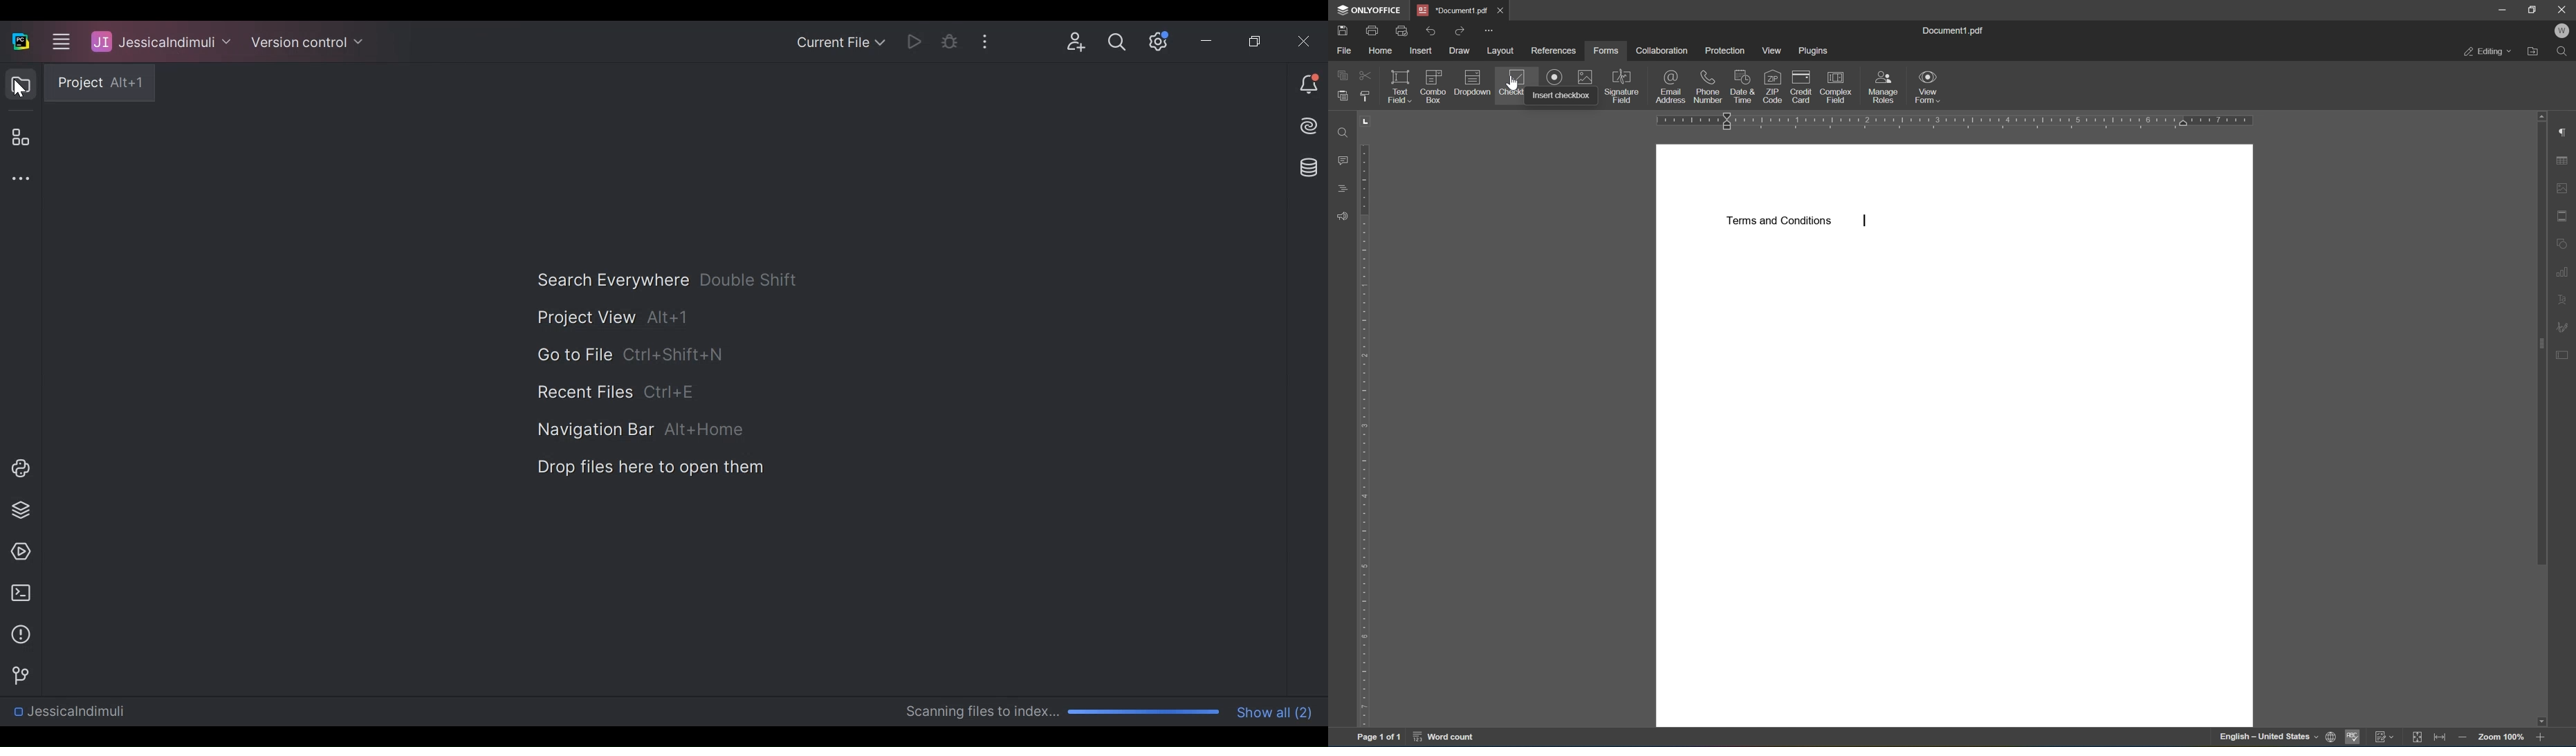 The width and height of the screenshot is (2576, 756). I want to click on Git, so click(16, 673).